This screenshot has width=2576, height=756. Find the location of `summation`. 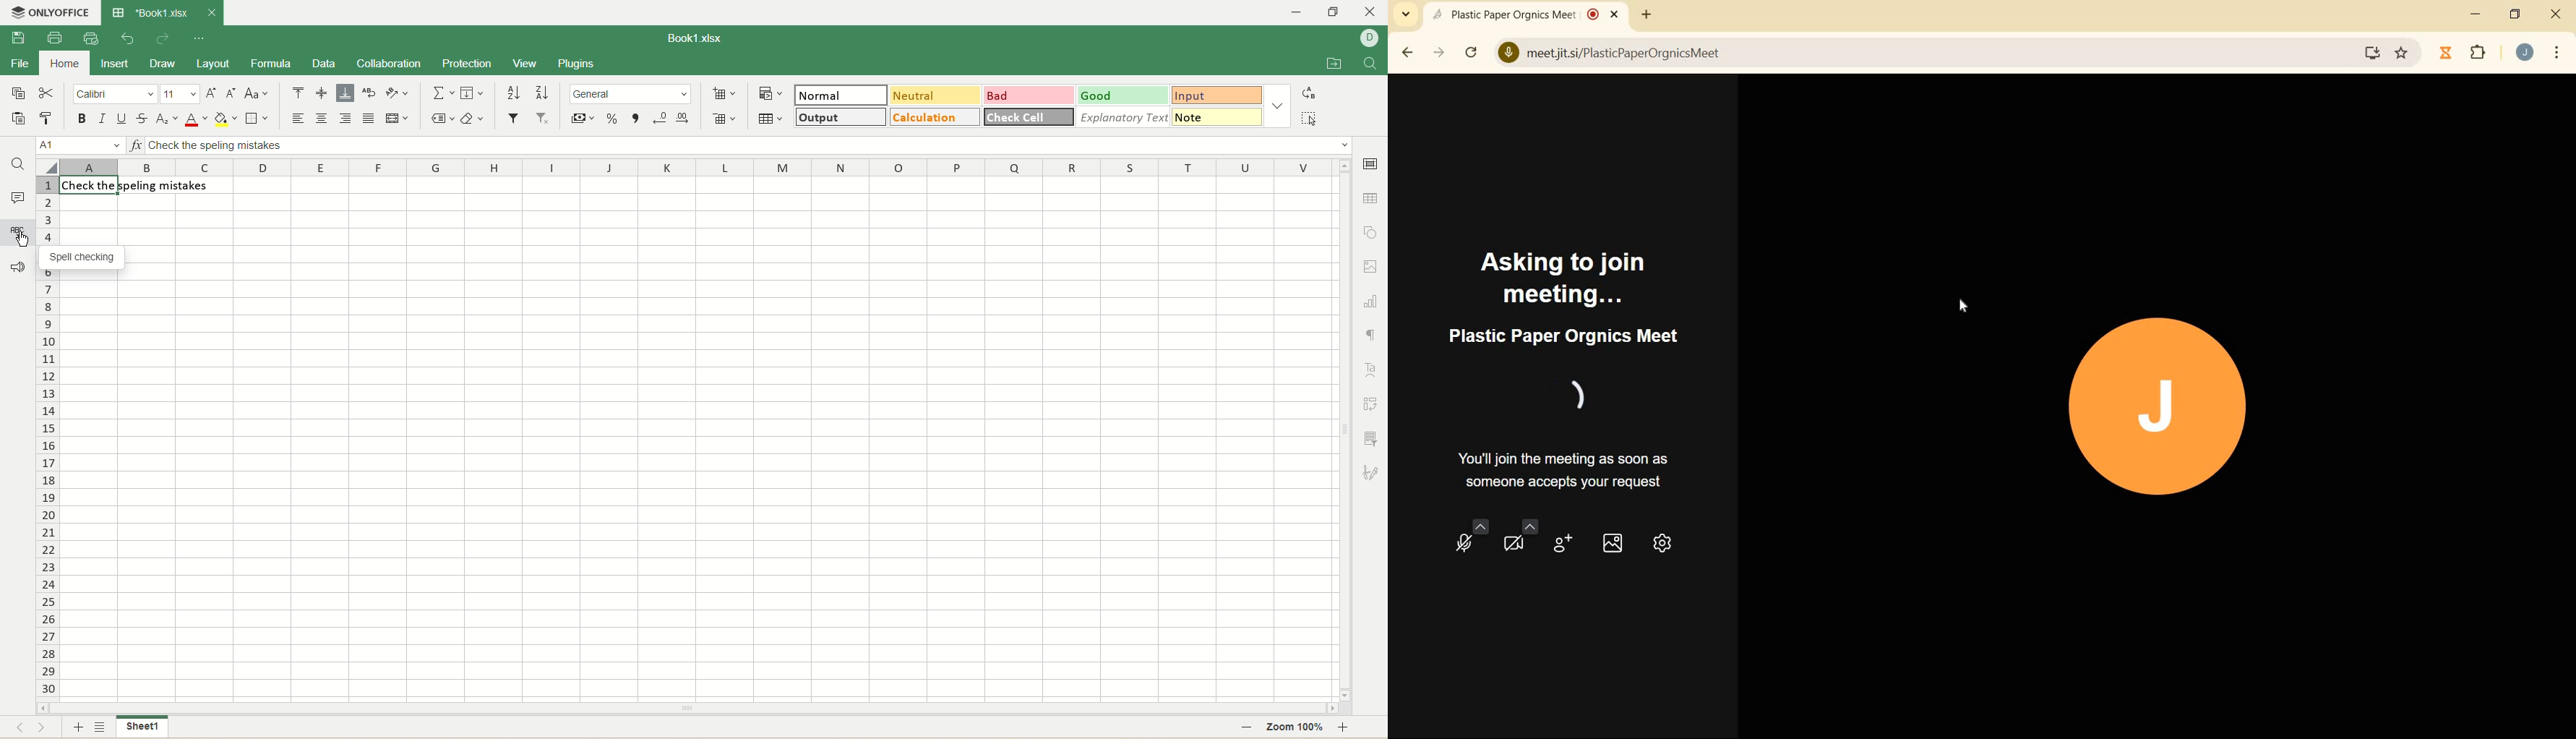

summation is located at coordinates (442, 92).